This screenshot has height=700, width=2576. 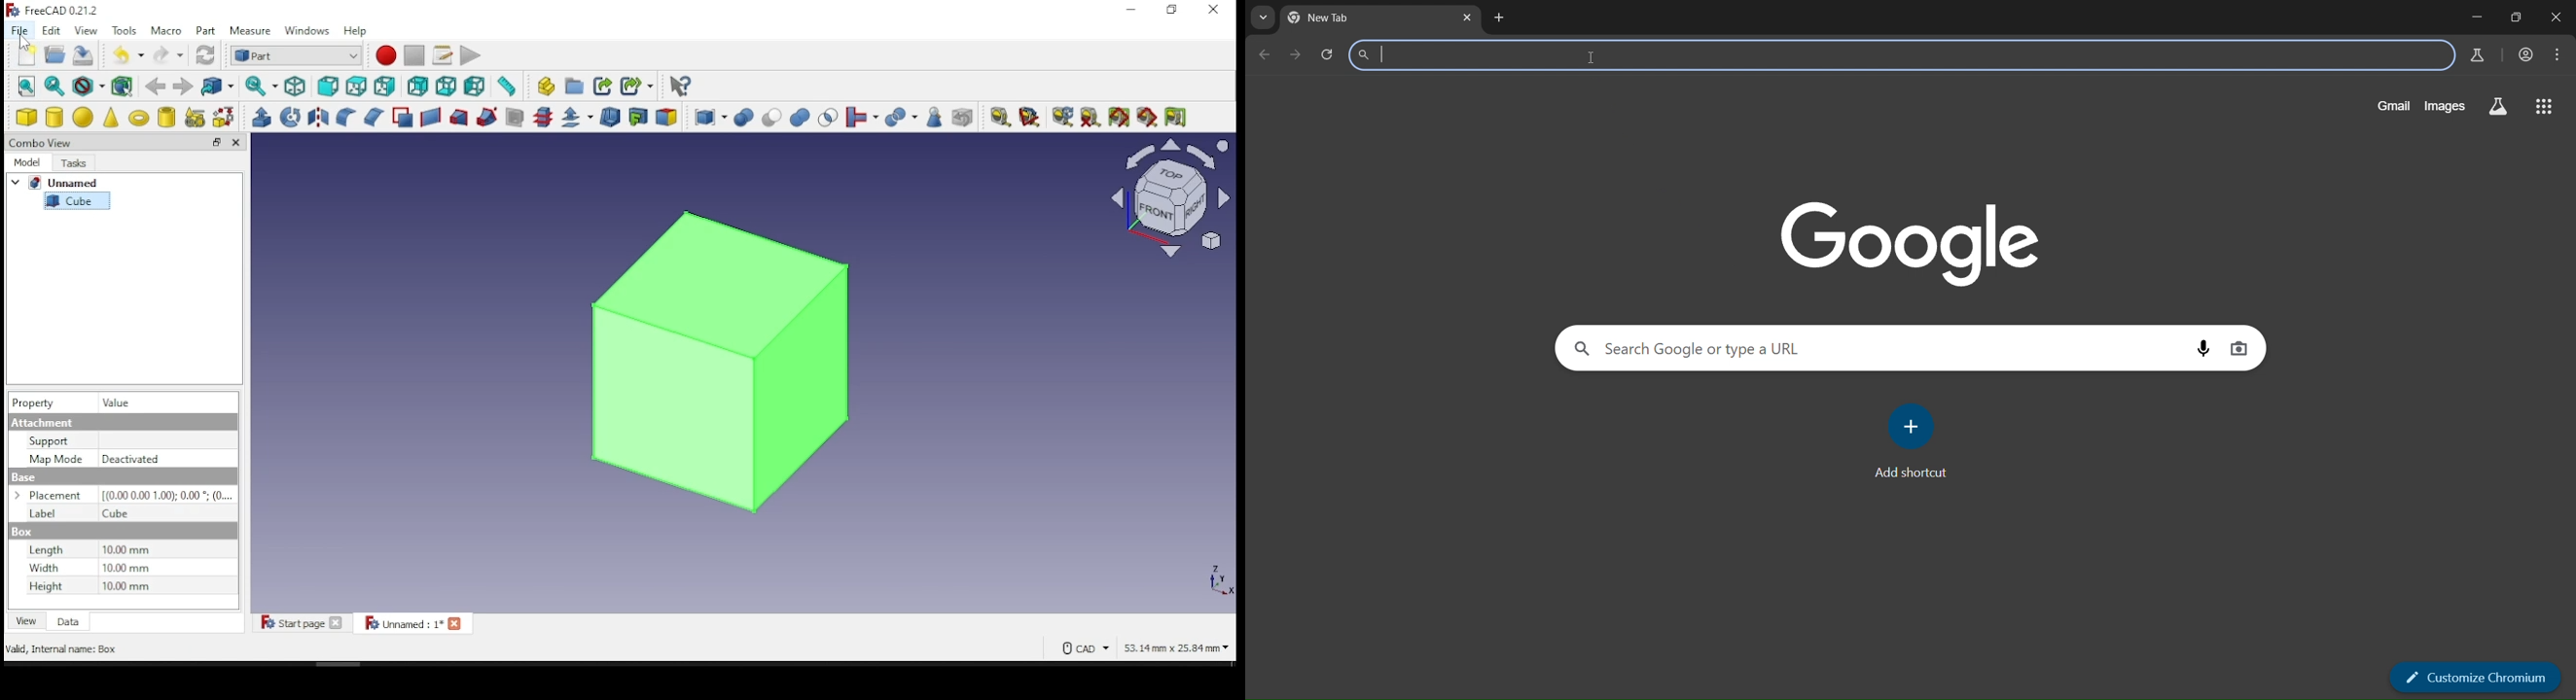 I want to click on create projection on surface, so click(x=640, y=116).